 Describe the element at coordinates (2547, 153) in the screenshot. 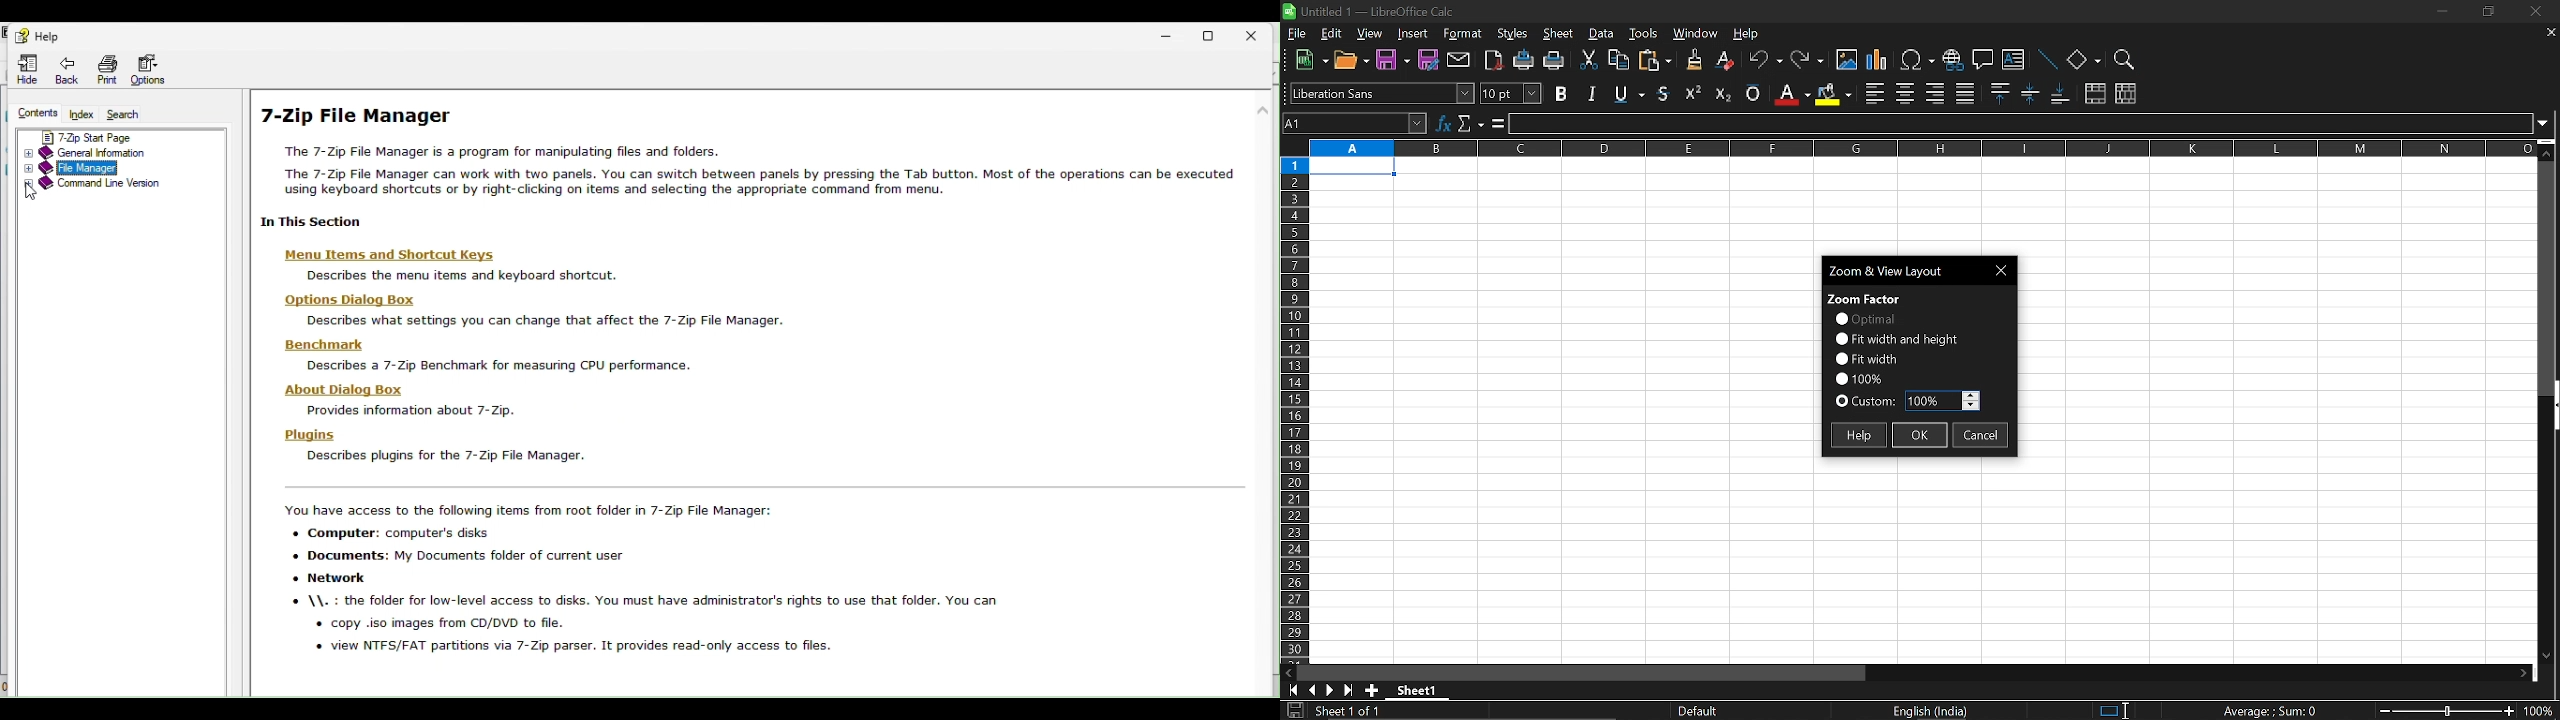

I see `Move up` at that location.